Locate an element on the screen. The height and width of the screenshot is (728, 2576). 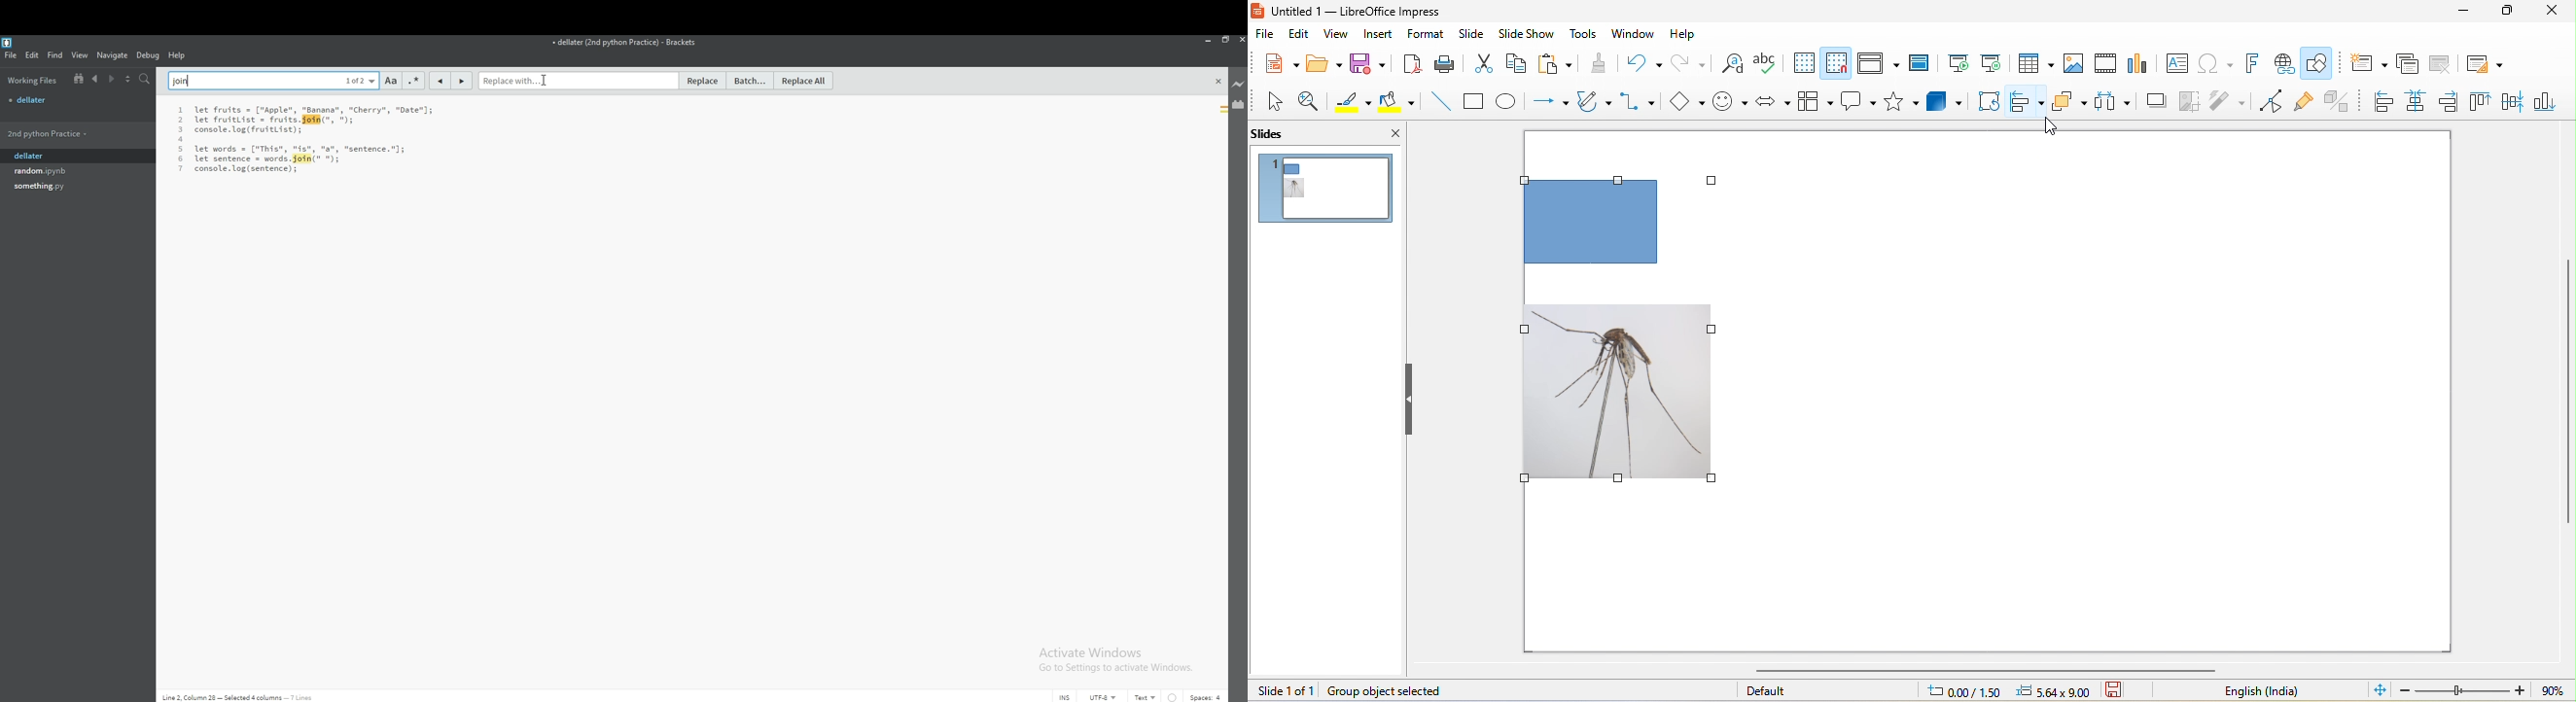
replace all is located at coordinates (805, 81).